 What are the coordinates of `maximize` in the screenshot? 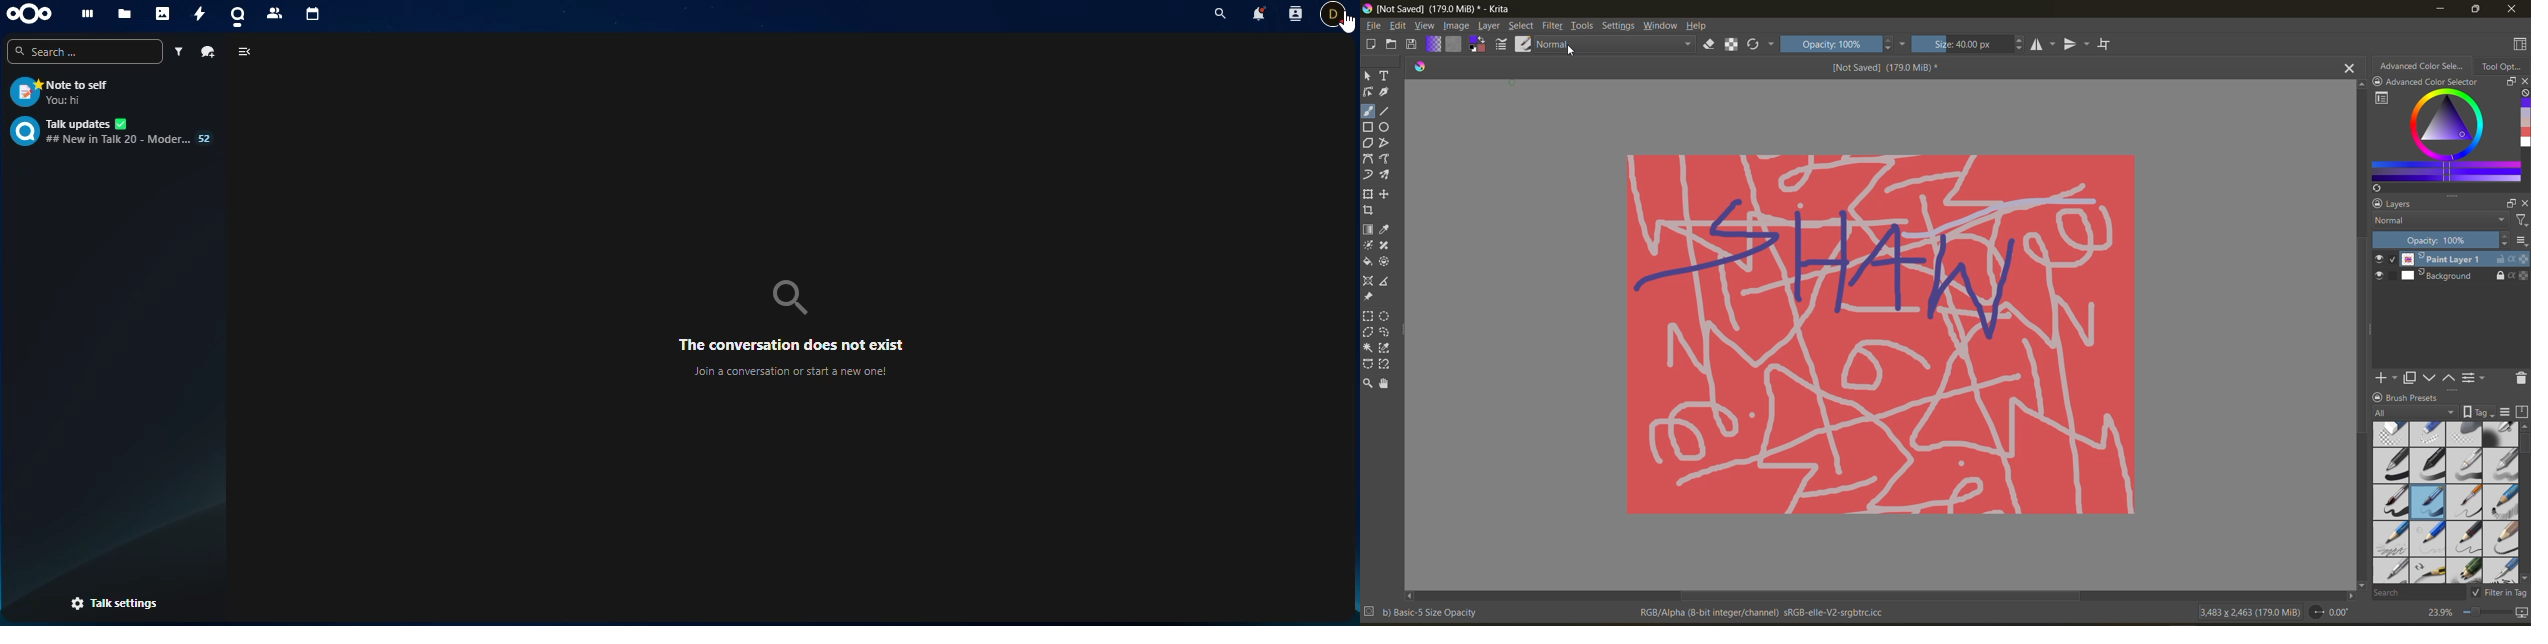 It's located at (2476, 10).